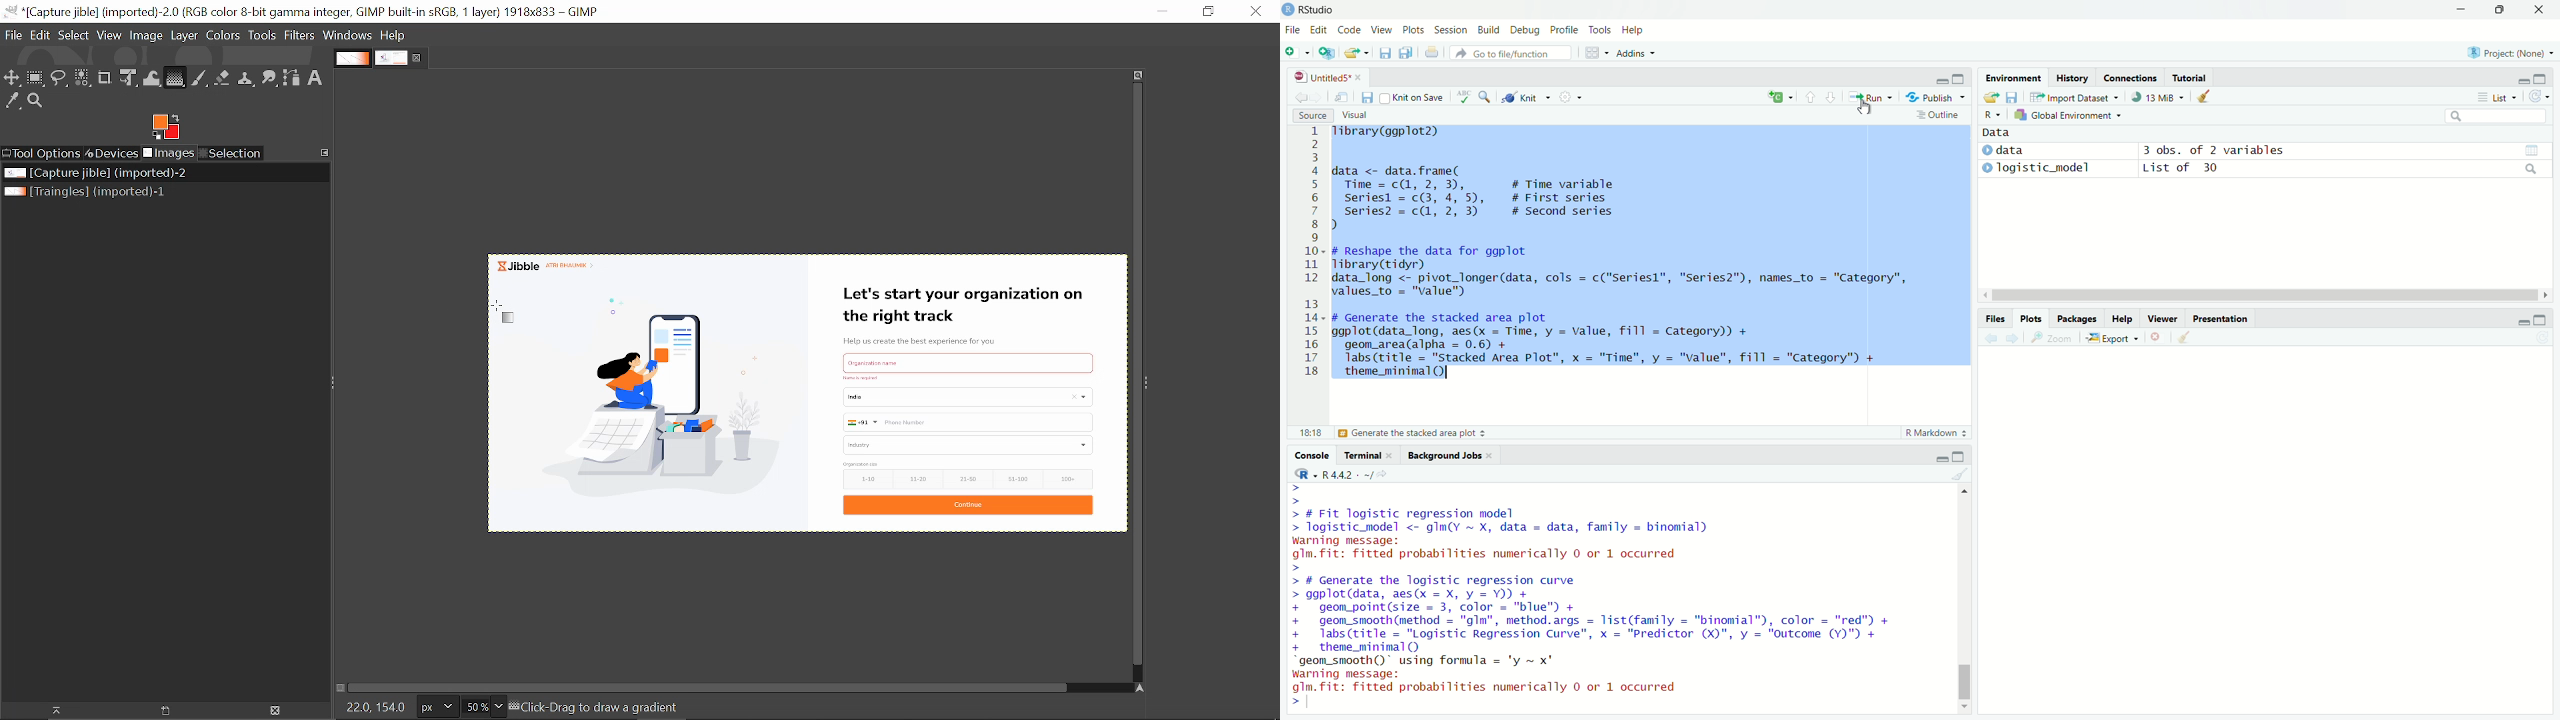 This screenshot has width=2576, height=728. I want to click on Code, so click(1348, 29).